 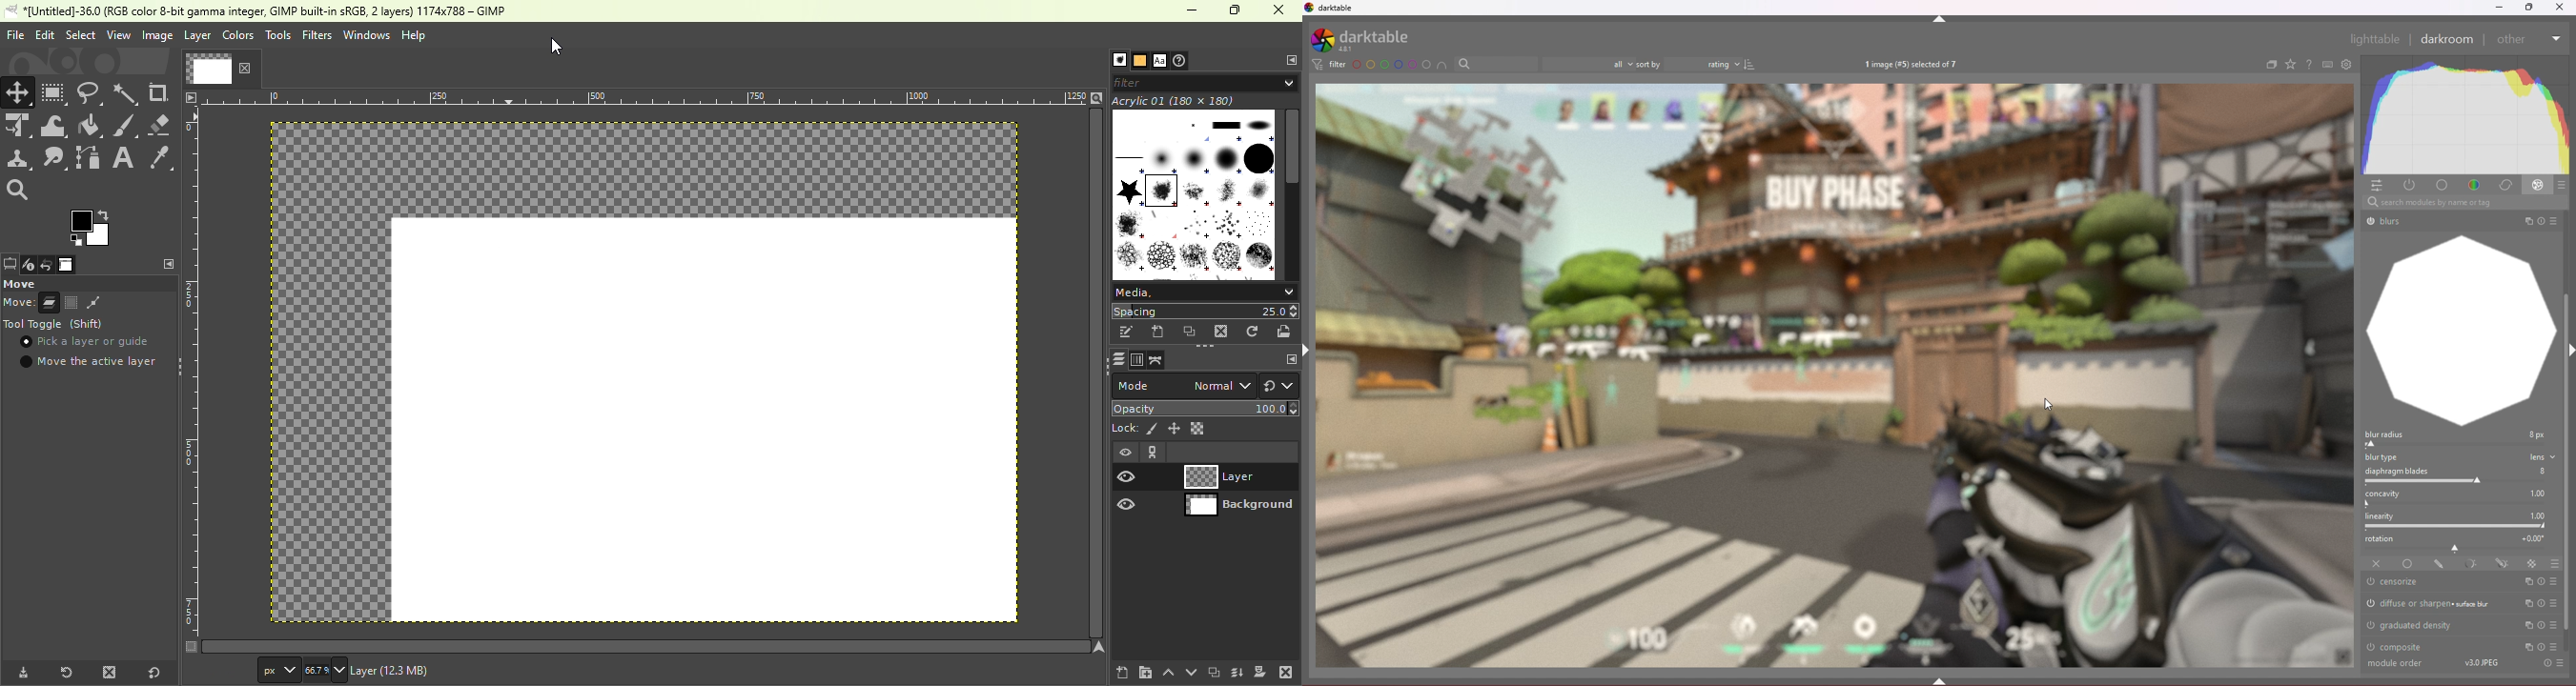 What do you see at coordinates (326, 670) in the screenshot?
I see `Enter image size` at bounding box center [326, 670].